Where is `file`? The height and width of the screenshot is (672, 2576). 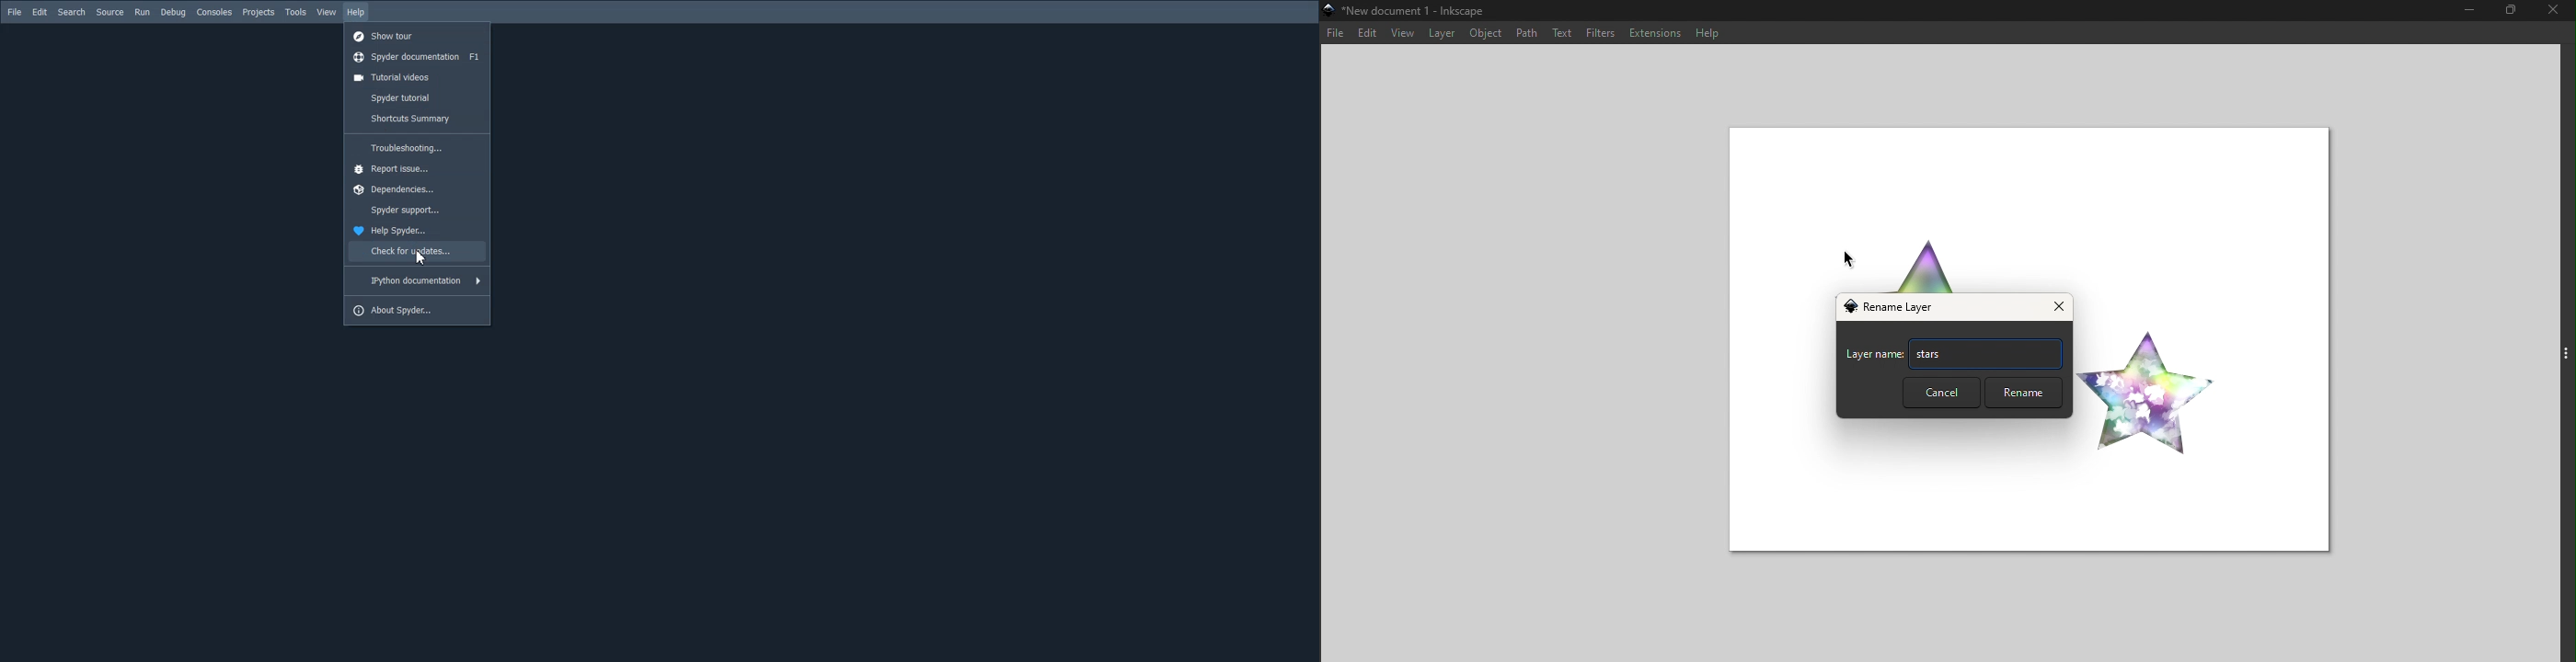 file is located at coordinates (1336, 34).